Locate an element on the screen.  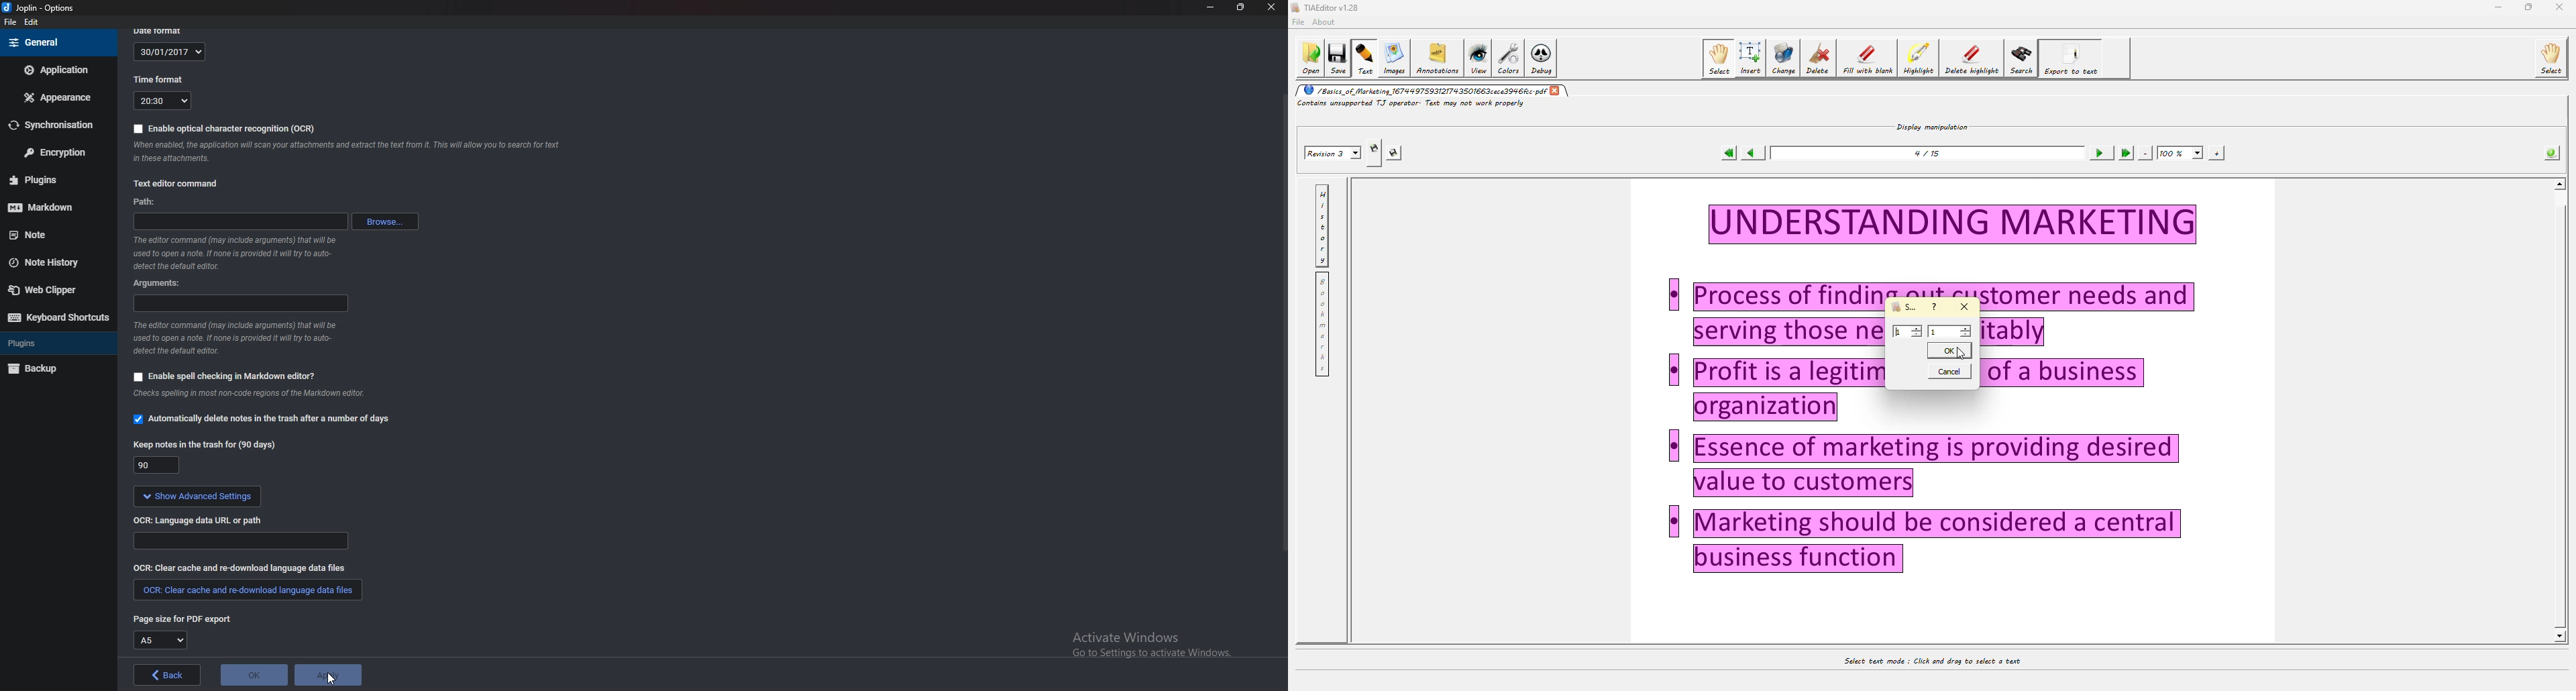
Time format is located at coordinates (160, 78).